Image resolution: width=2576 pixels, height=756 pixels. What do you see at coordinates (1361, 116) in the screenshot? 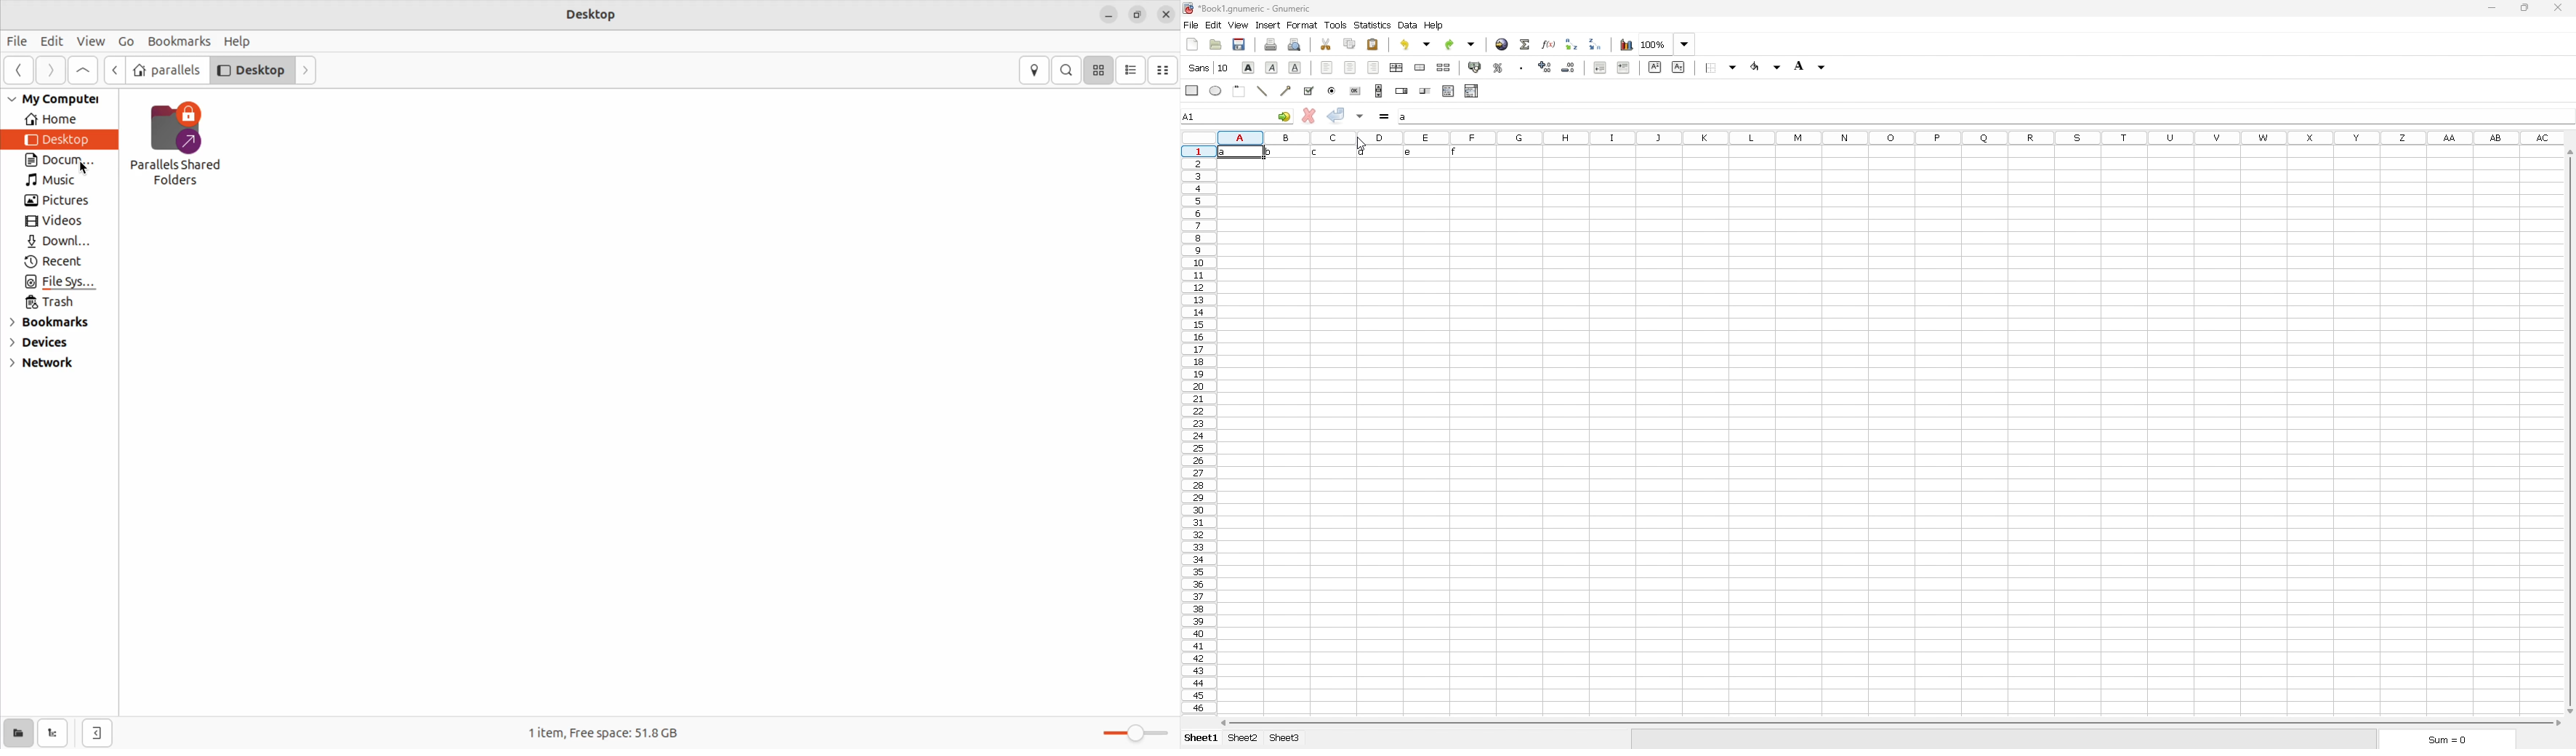
I see `accept changes in all cells` at bounding box center [1361, 116].